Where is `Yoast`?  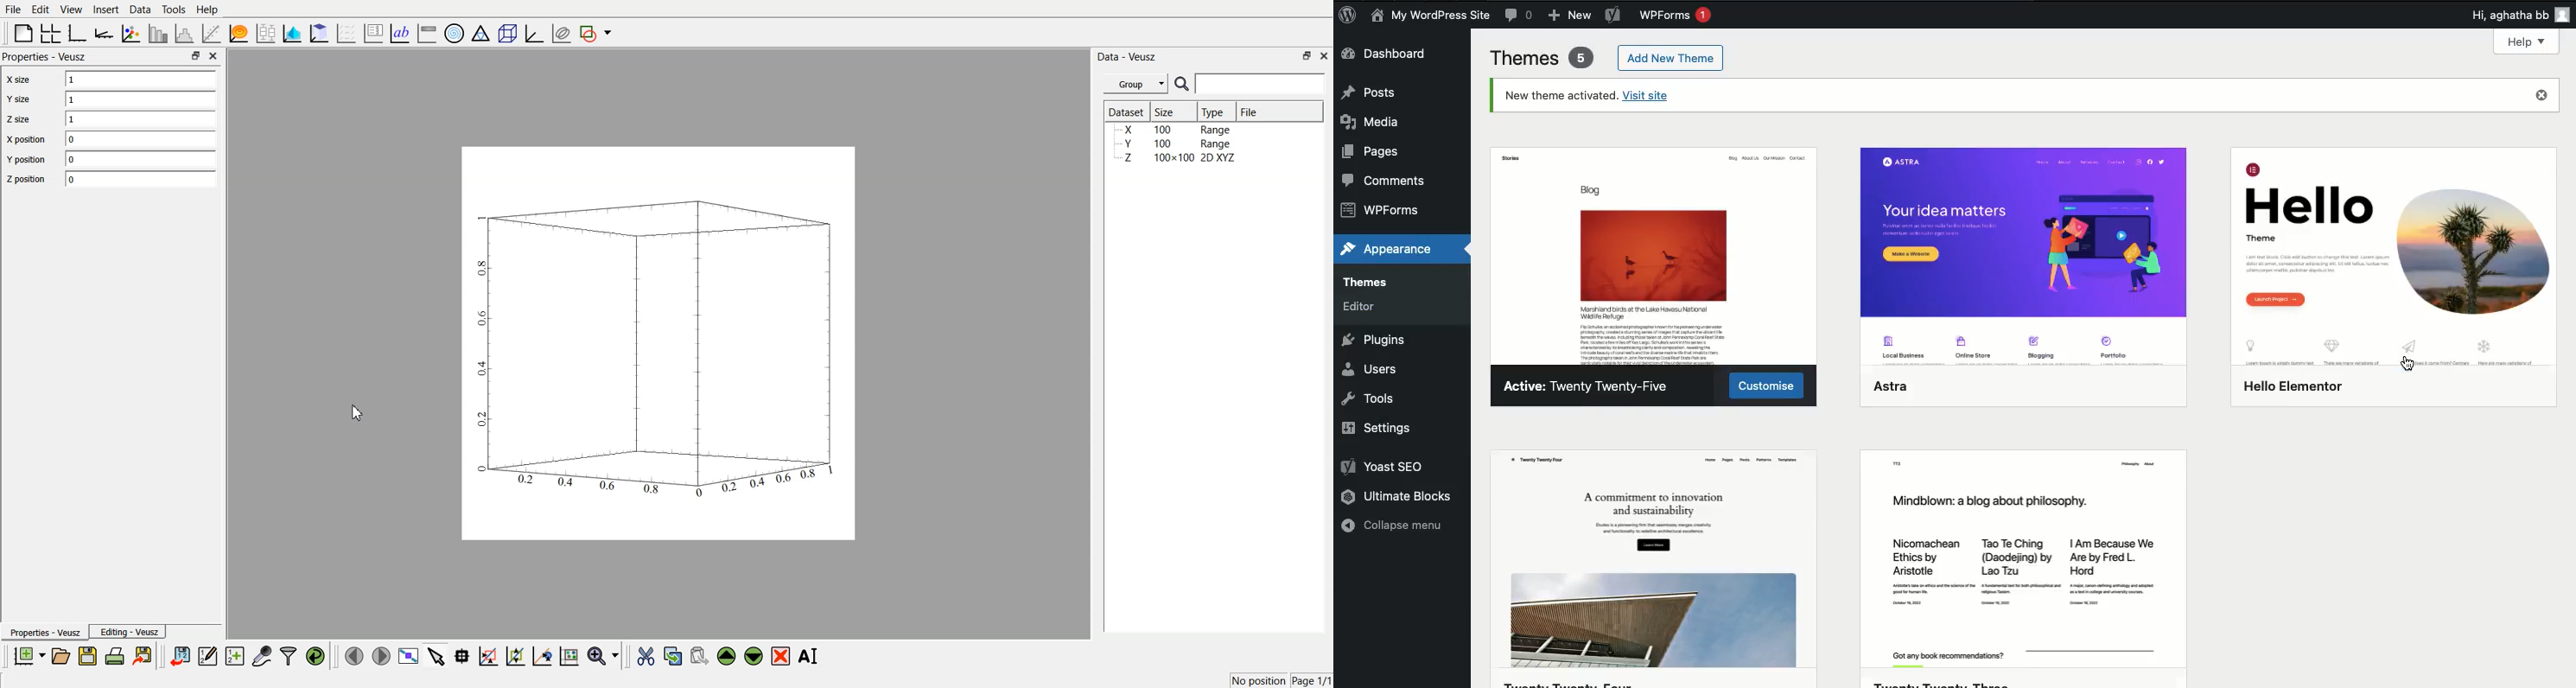 Yoast is located at coordinates (1610, 16).